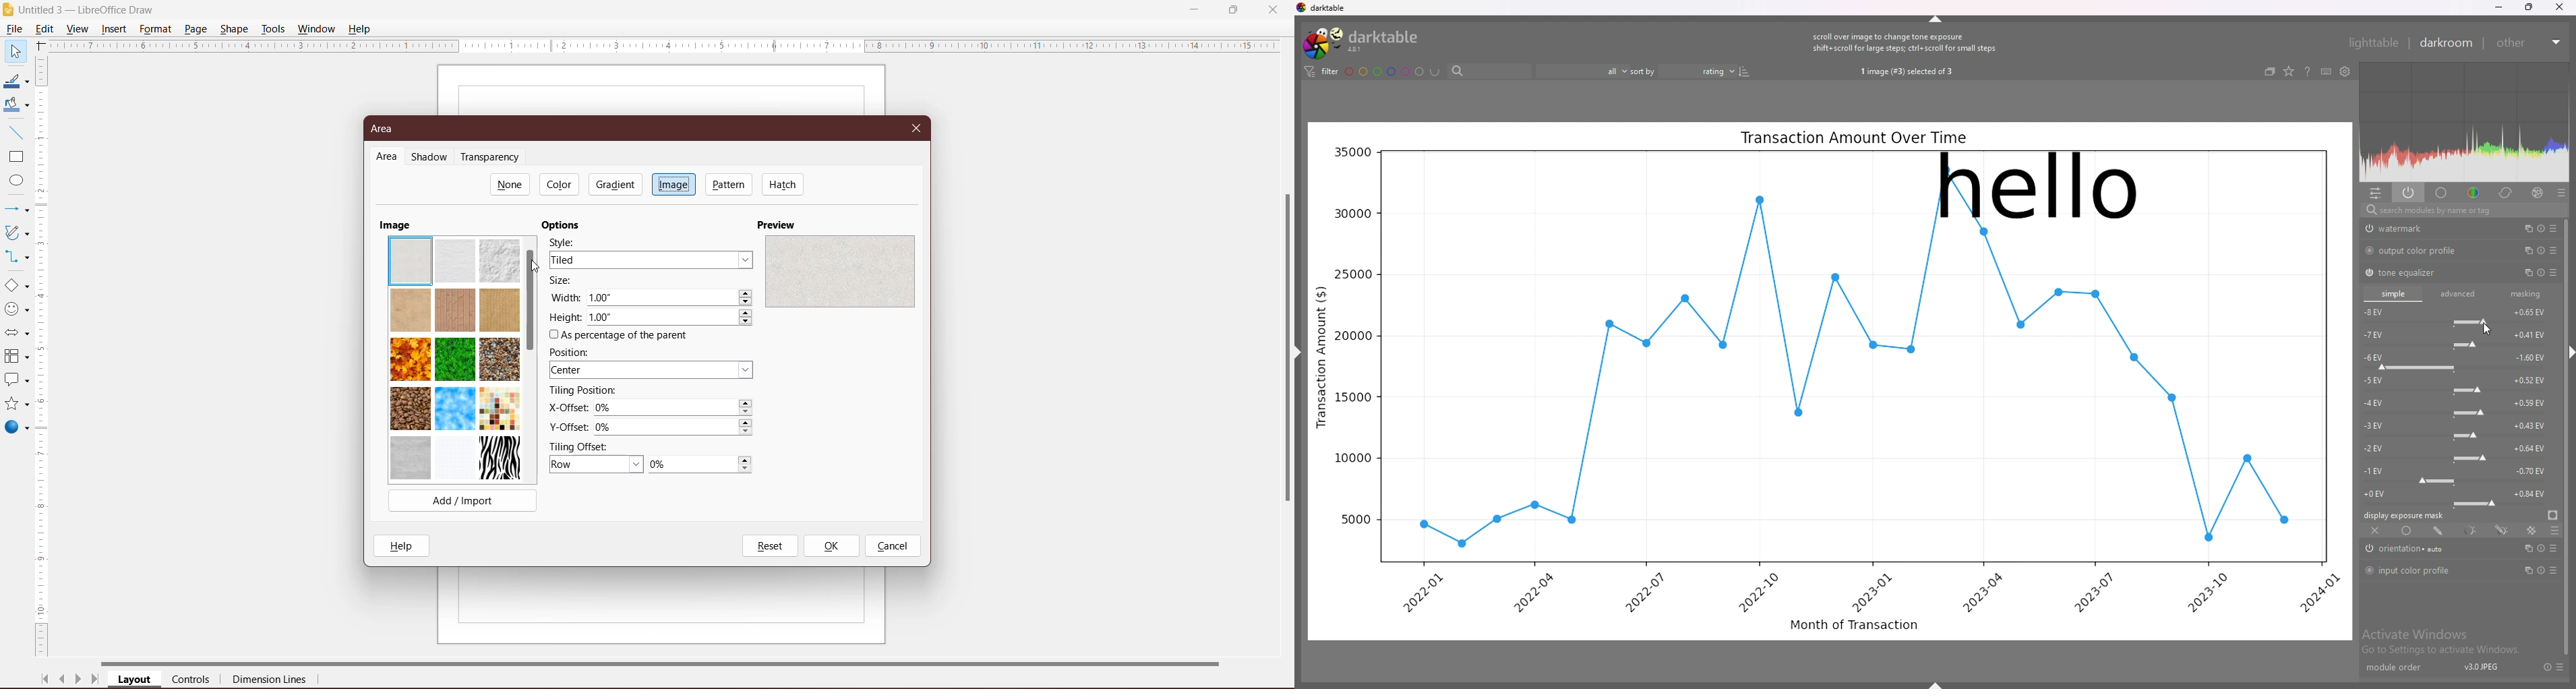 This screenshot has width=2576, height=700. What do you see at coordinates (1907, 72) in the screenshot?
I see `1 image (#3) selected of 3` at bounding box center [1907, 72].